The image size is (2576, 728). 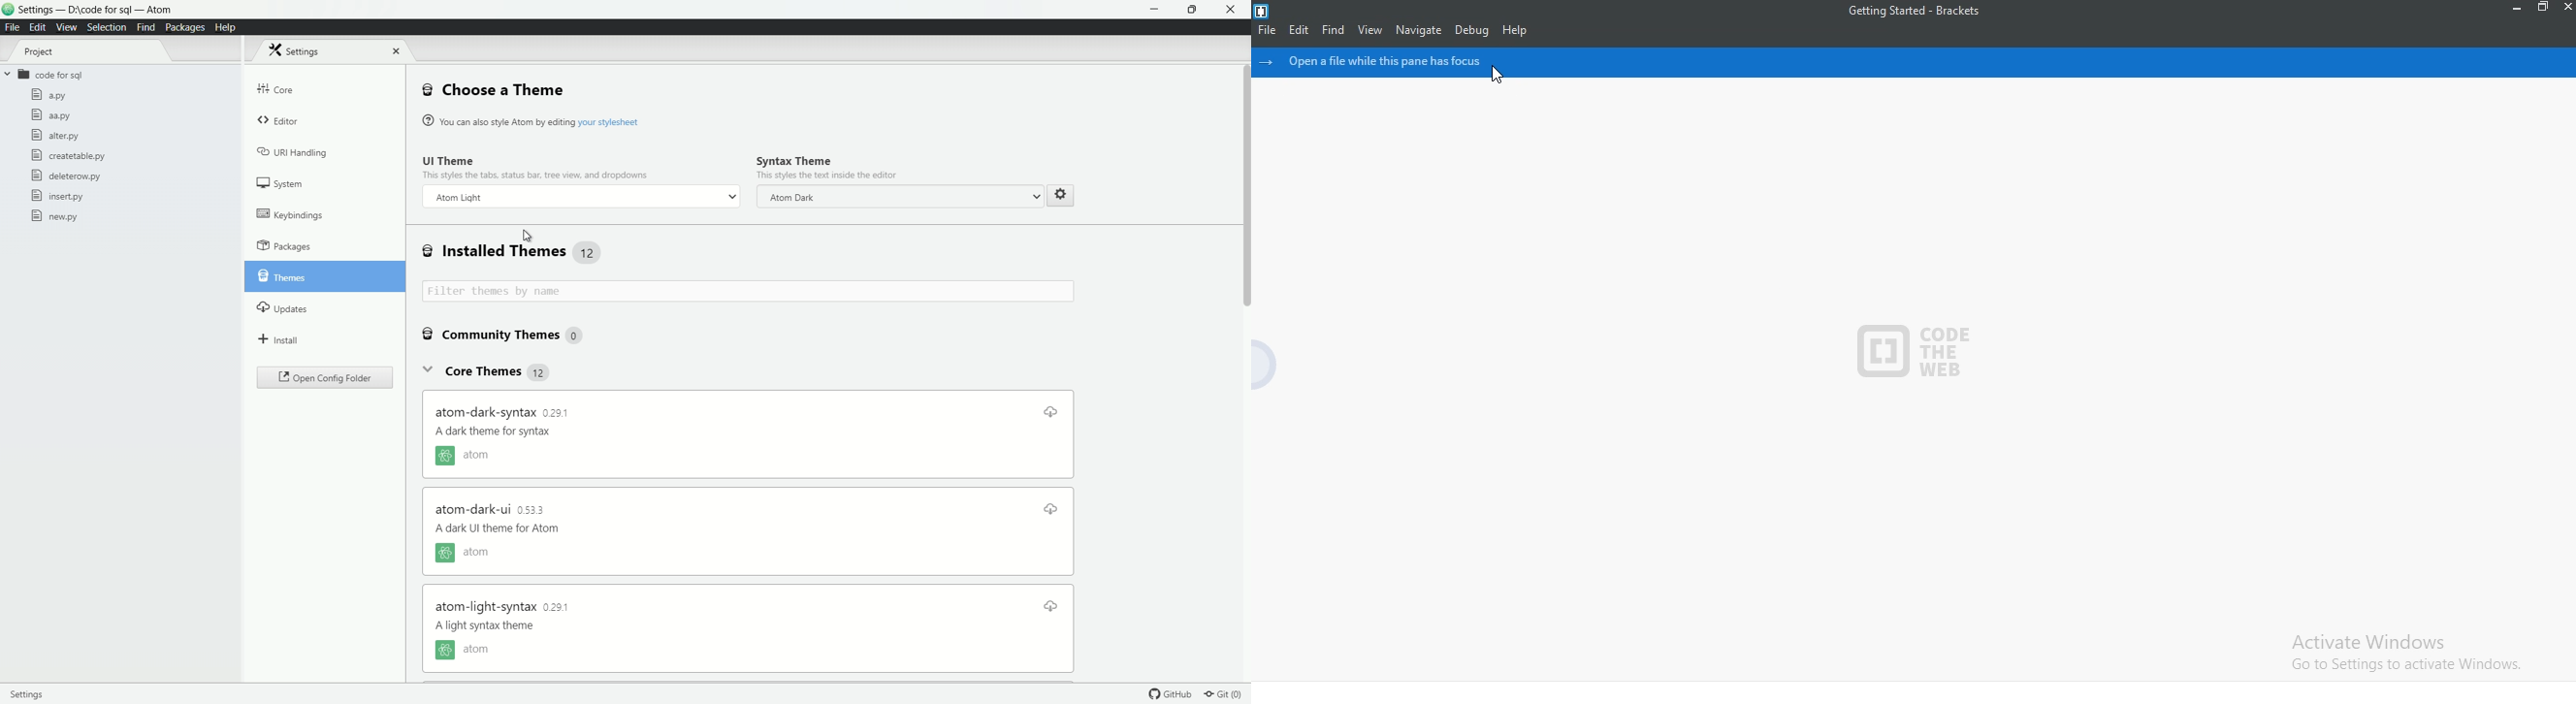 What do you see at coordinates (1420, 32) in the screenshot?
I see `Navigate` at bounding box center [1420, 32].